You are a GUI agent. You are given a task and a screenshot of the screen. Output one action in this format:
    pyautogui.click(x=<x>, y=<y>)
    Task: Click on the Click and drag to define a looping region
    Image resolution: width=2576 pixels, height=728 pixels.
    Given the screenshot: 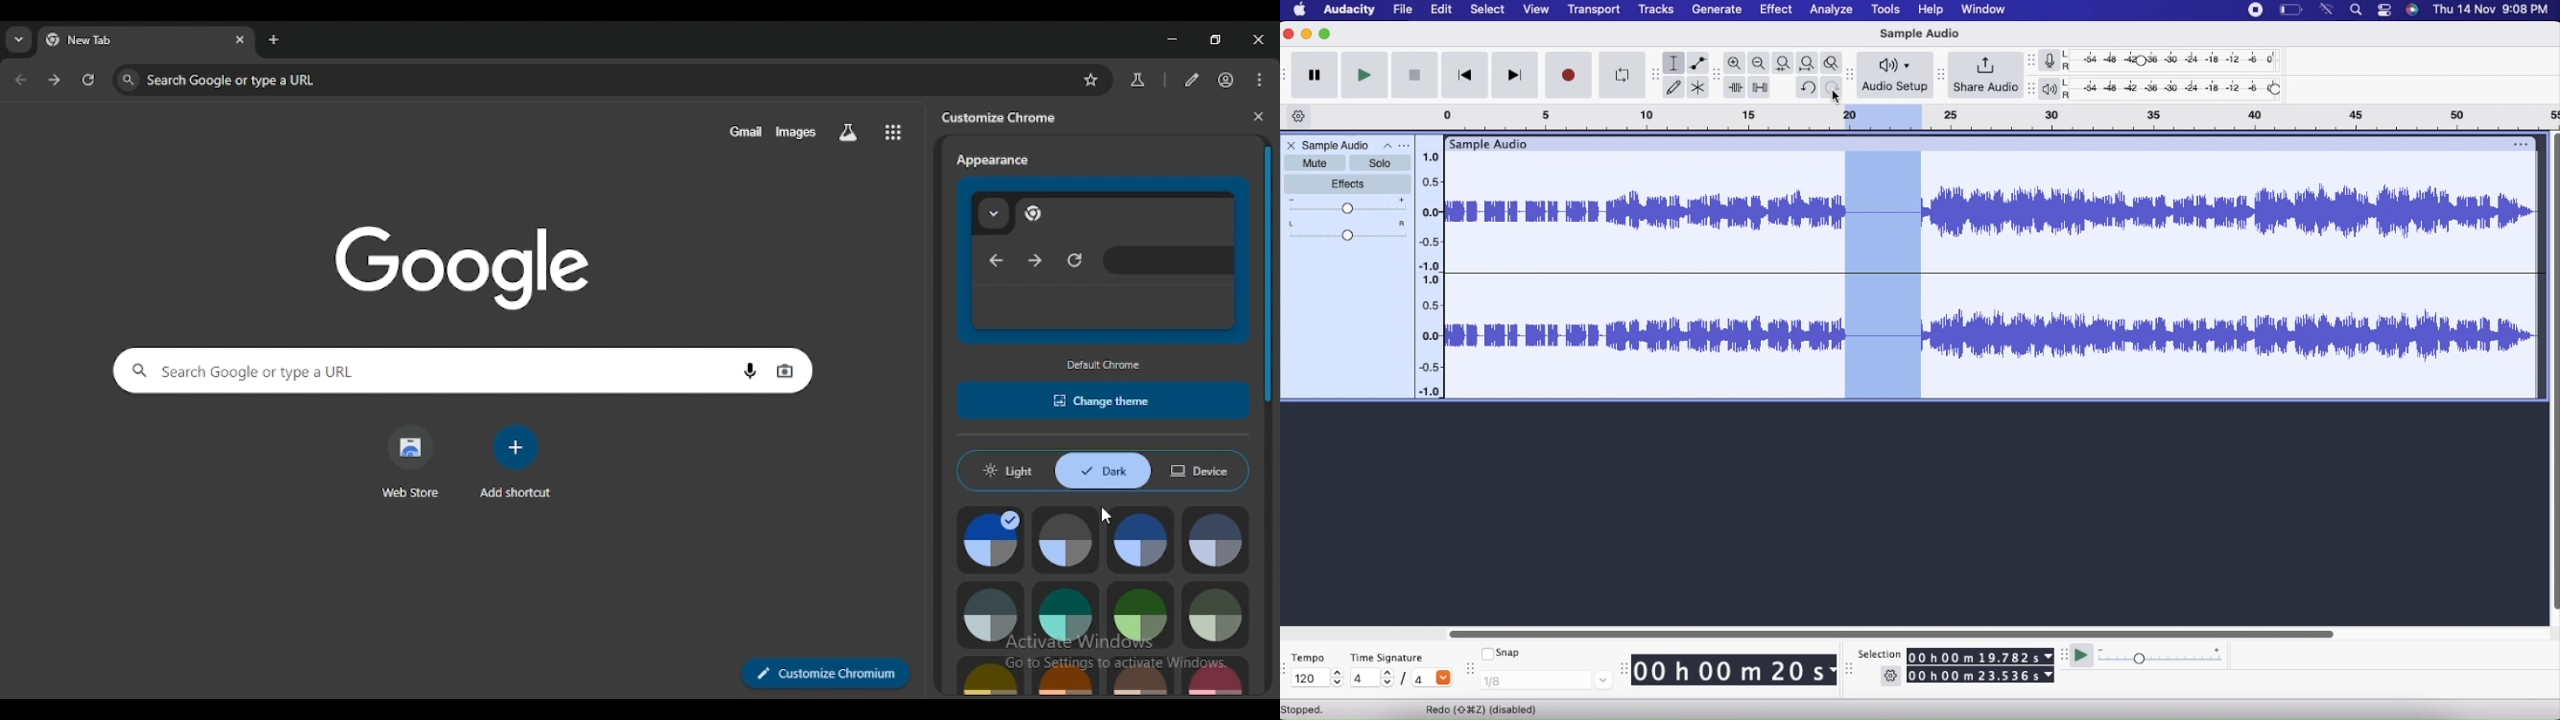 What is the action you would take?
    pyautogui.click(x=1883, y=120)
    